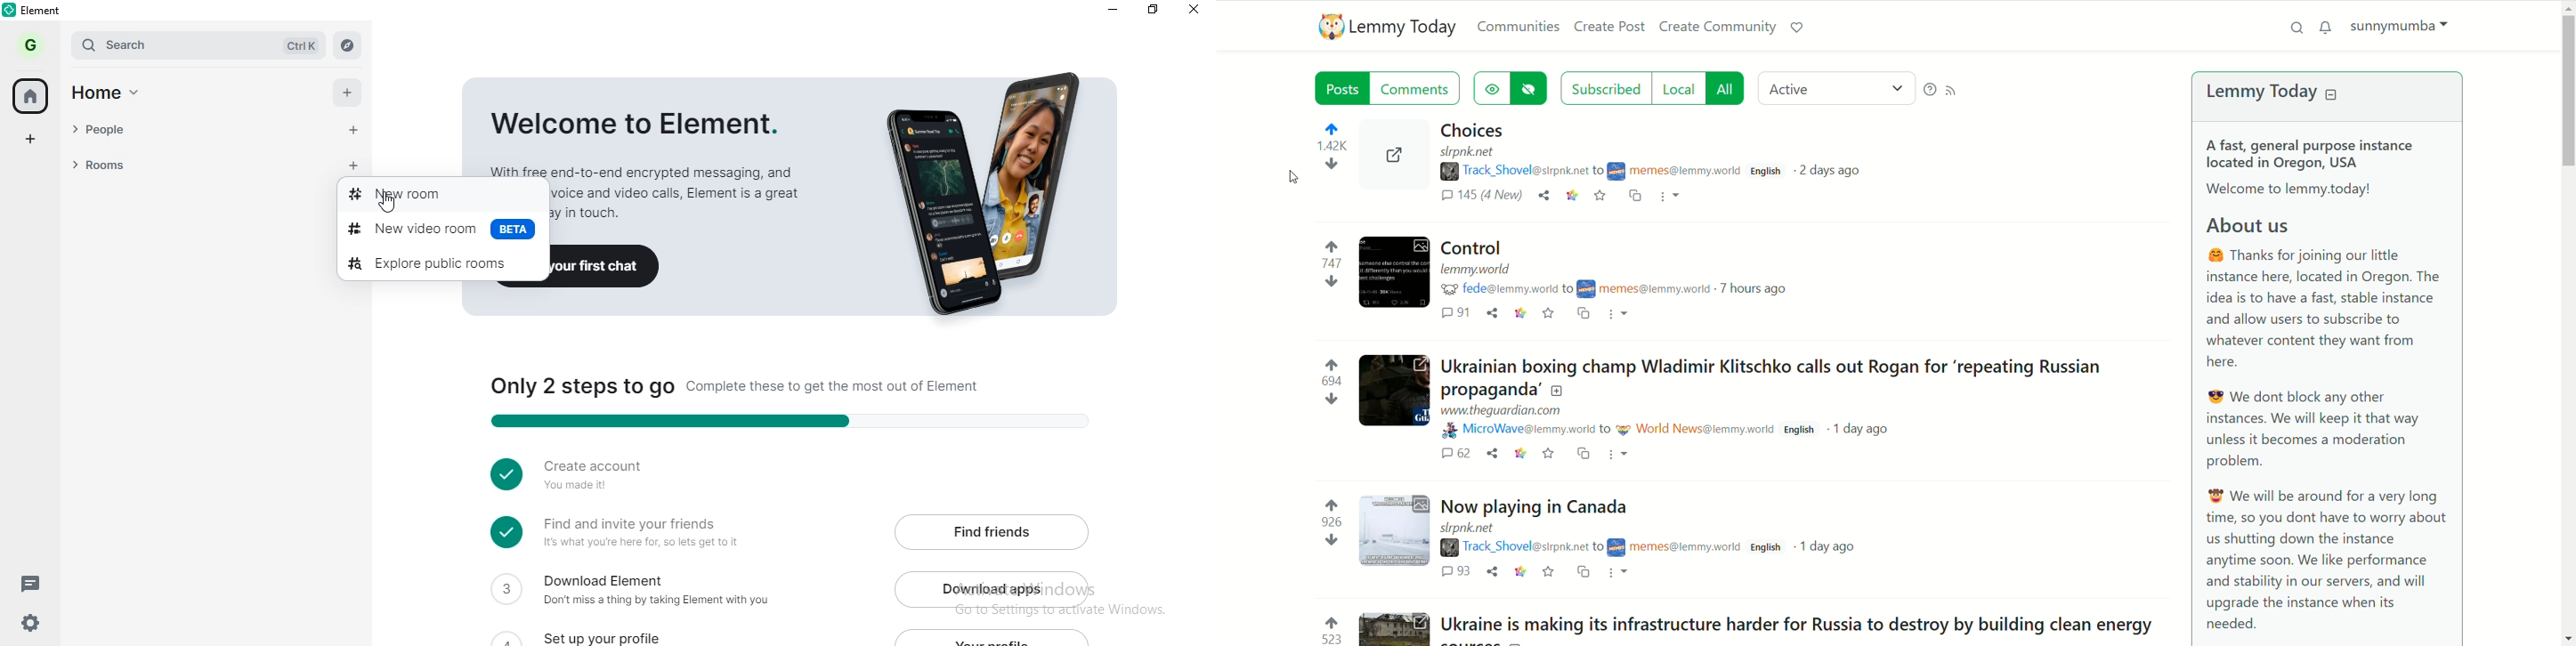 Image resolution: width=2576 pixels, height=672 pixels. I want to click on cursor, so click(389, 206).